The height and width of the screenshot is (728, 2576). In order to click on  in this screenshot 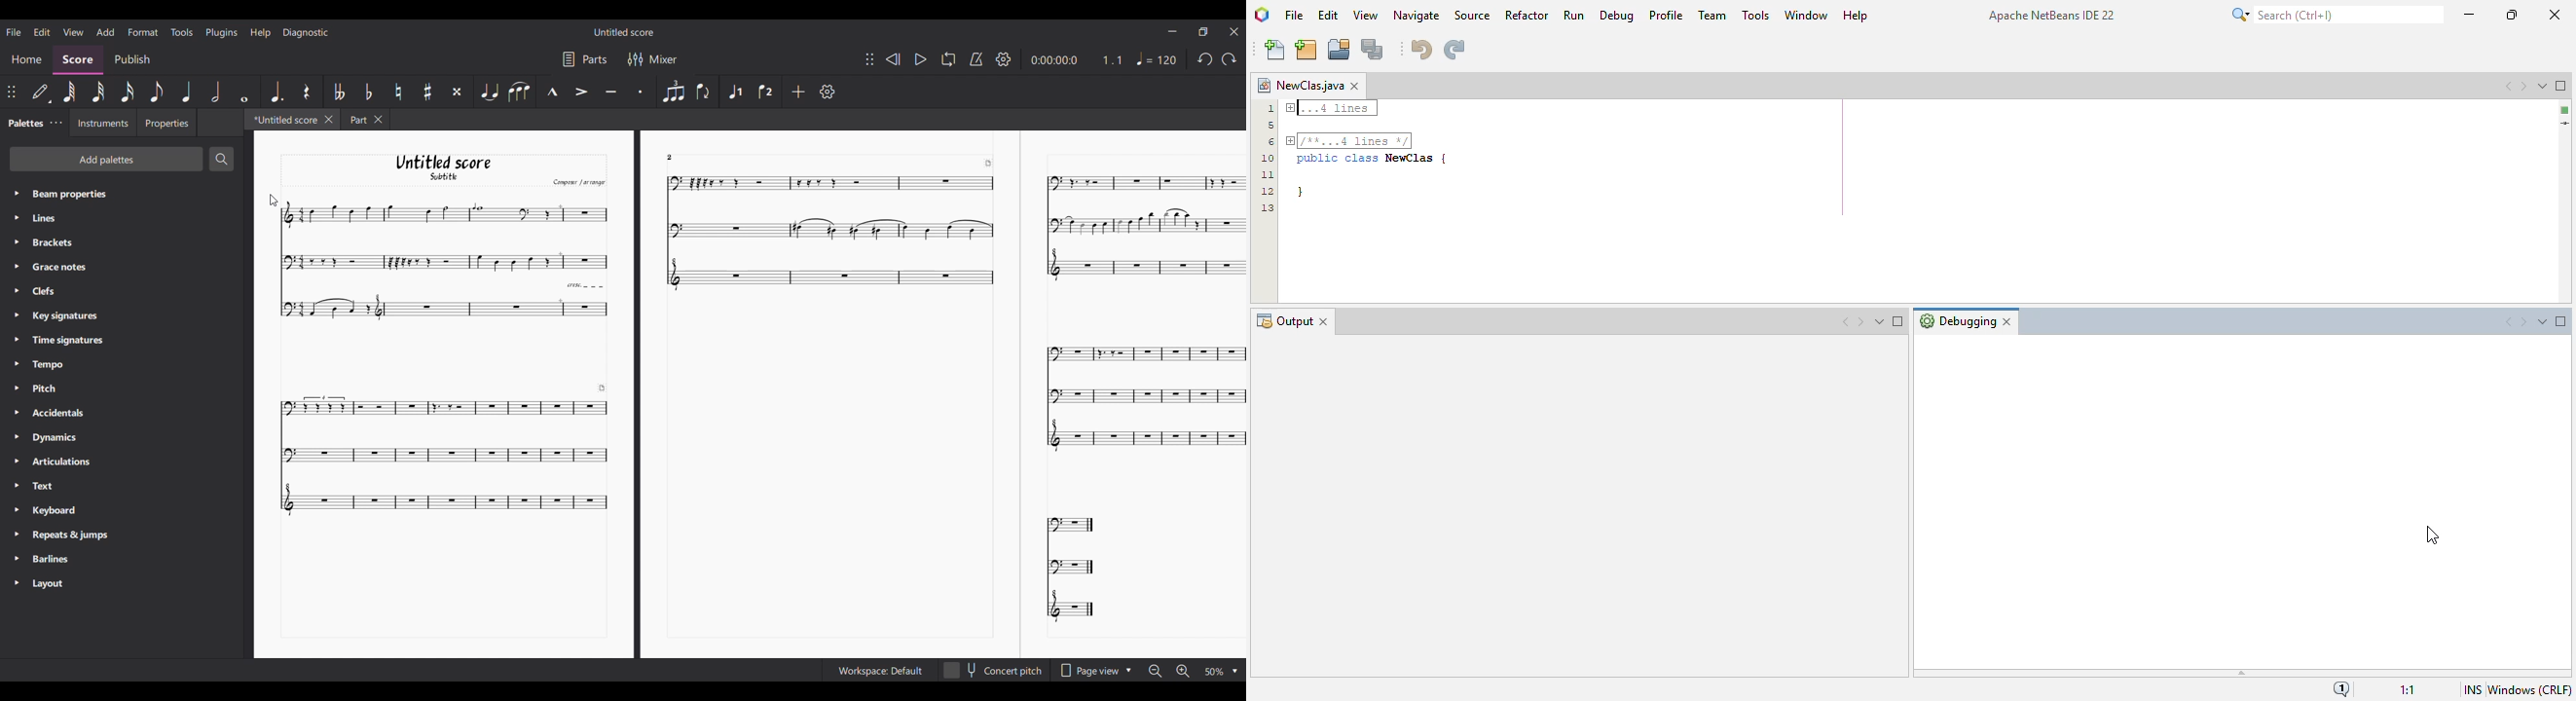, I will do `click(829, 229)`.